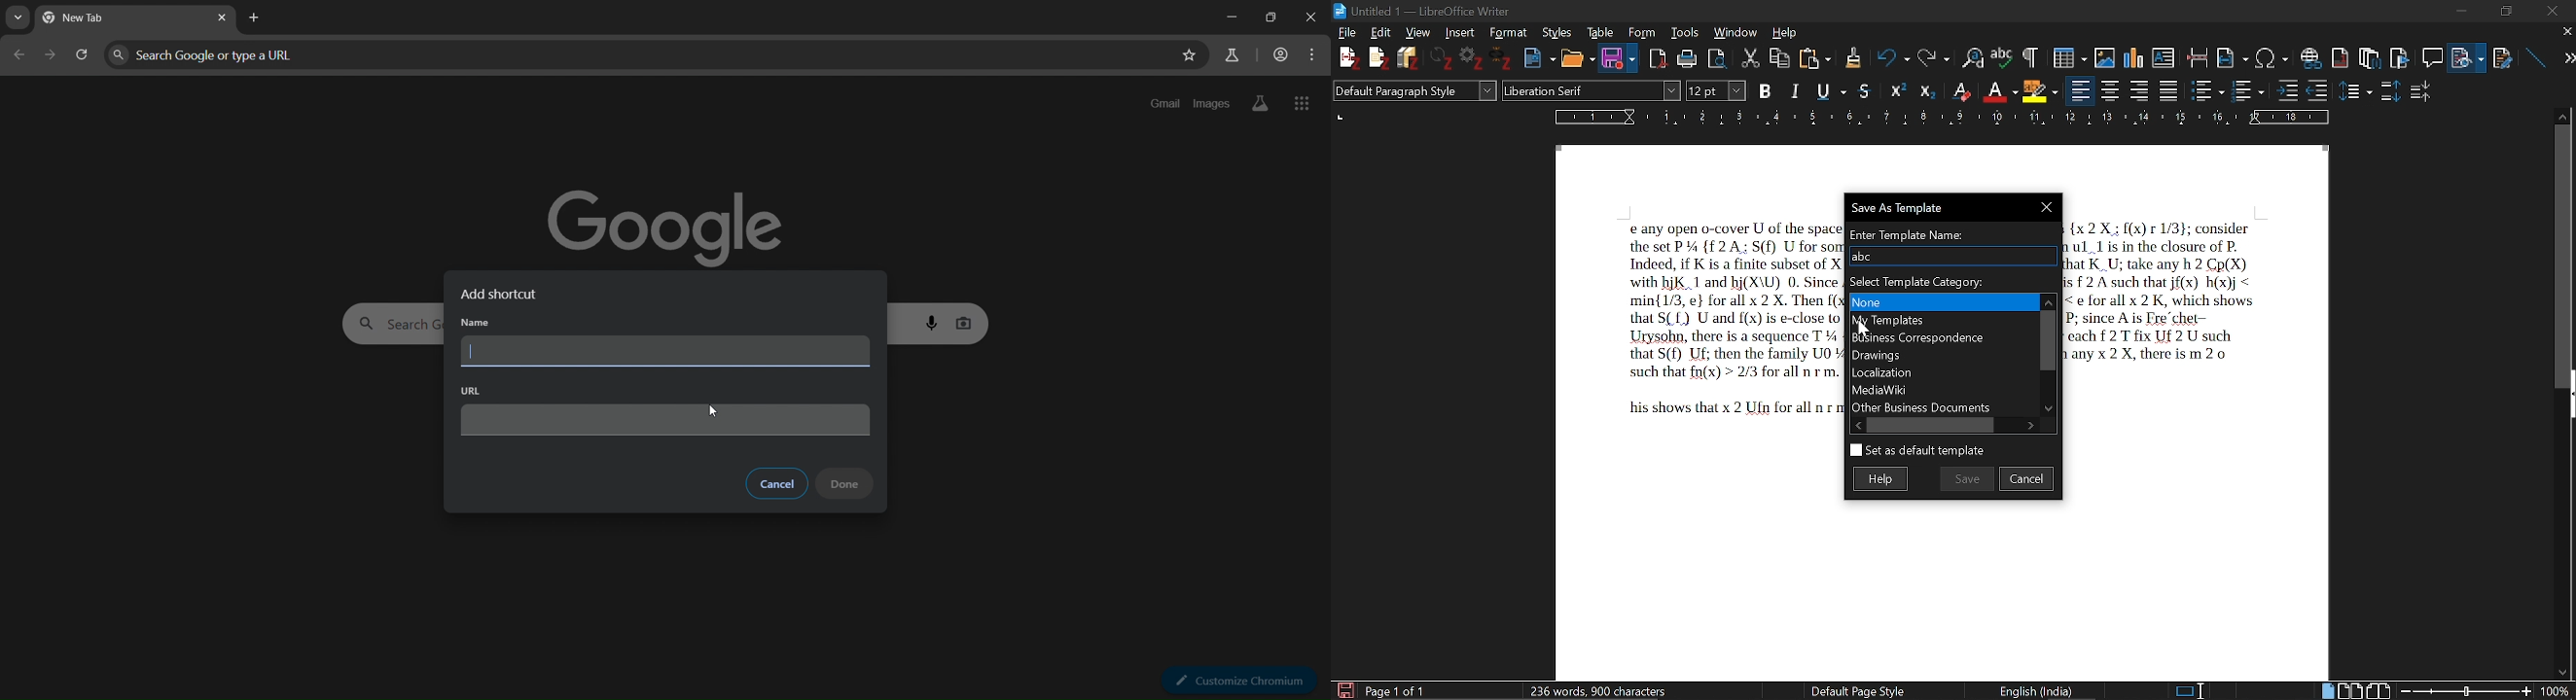 The height and width of the screenshot is (700, 2576). What do you see at coordinates (1440, 9) in the screenshot?
I see `Untitled - LibreOffice Writer` at bounding box center [1440, 9].